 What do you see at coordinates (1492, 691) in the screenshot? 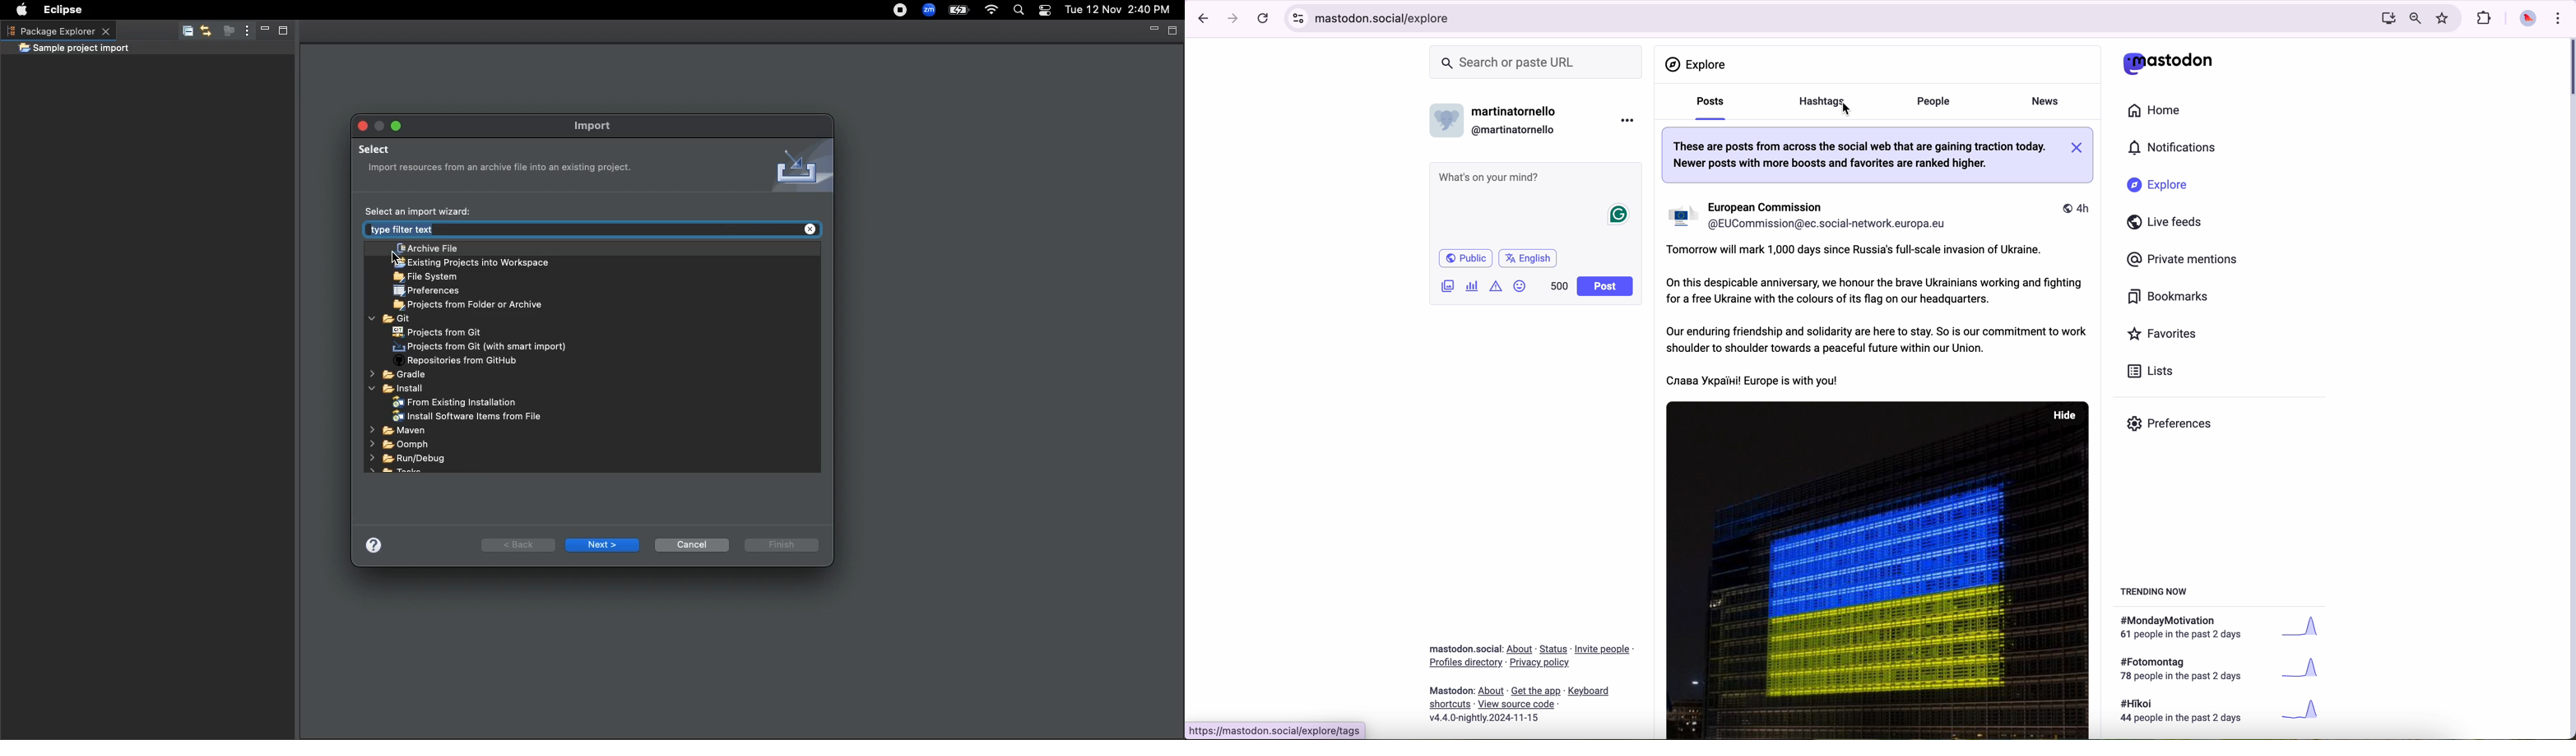
I see `link` at bounding box center [1492, 691].